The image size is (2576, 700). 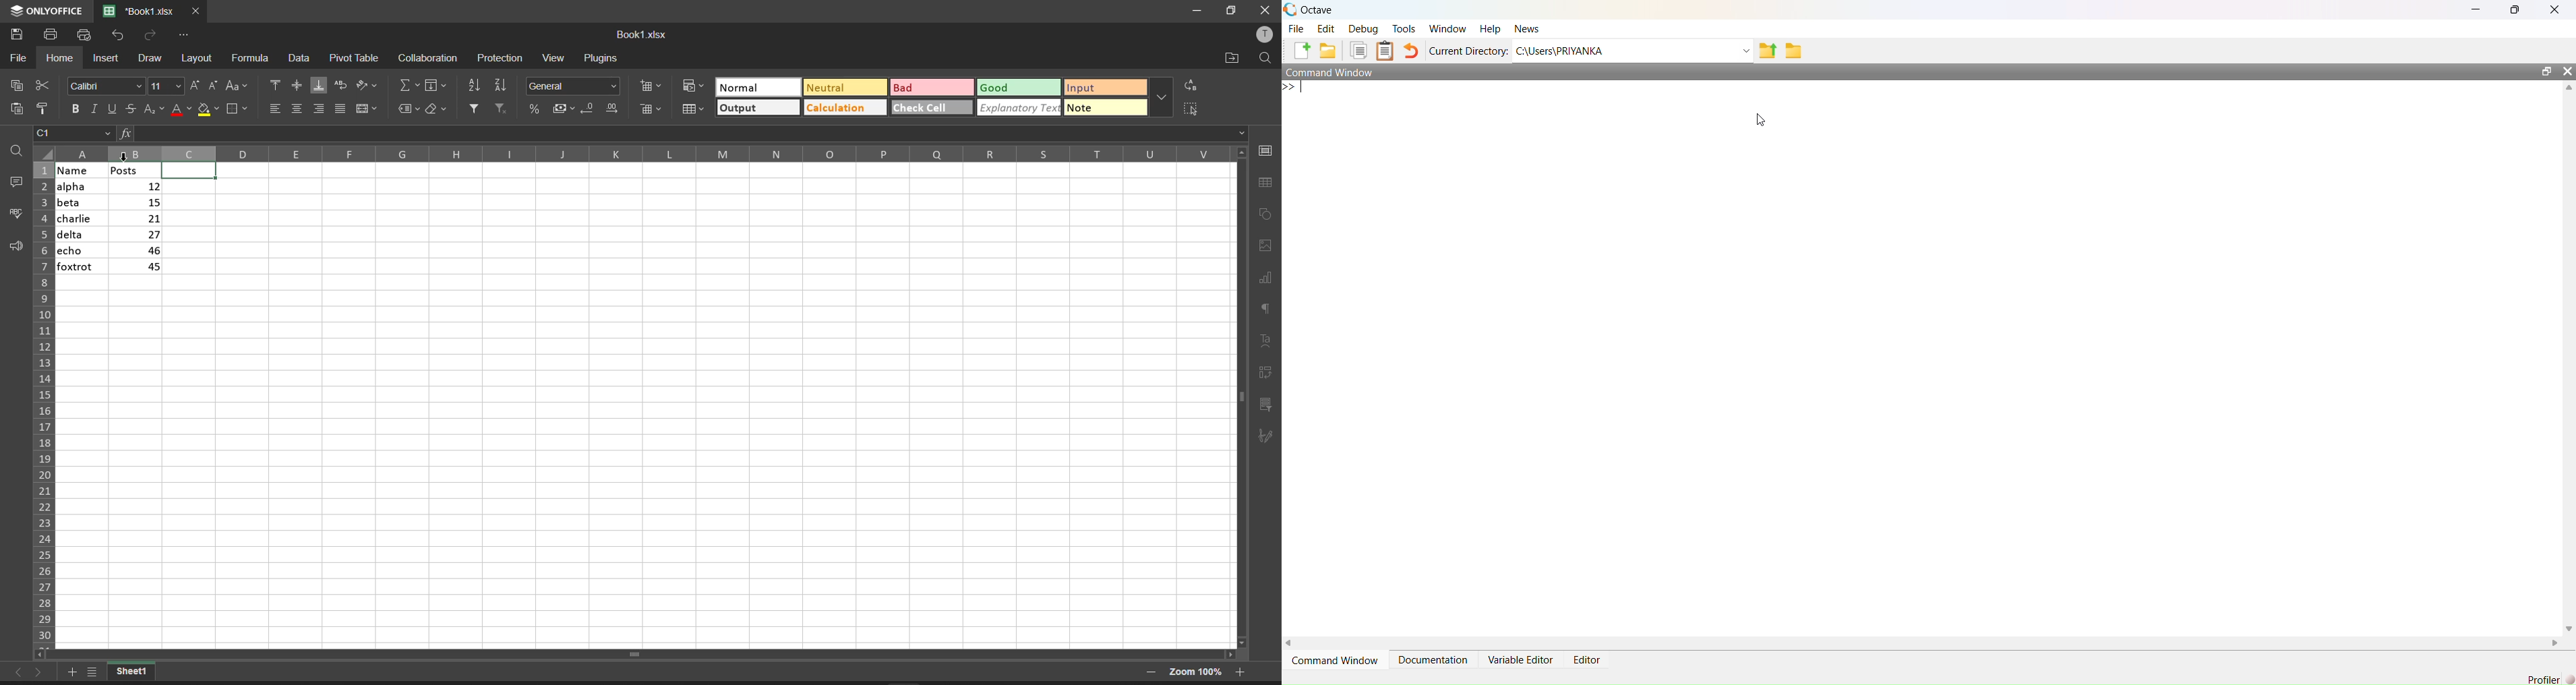 What do you see at coordinates (1242, 154) in the screenshot?
I see `scroll up` at bounding box center [1242, 154].